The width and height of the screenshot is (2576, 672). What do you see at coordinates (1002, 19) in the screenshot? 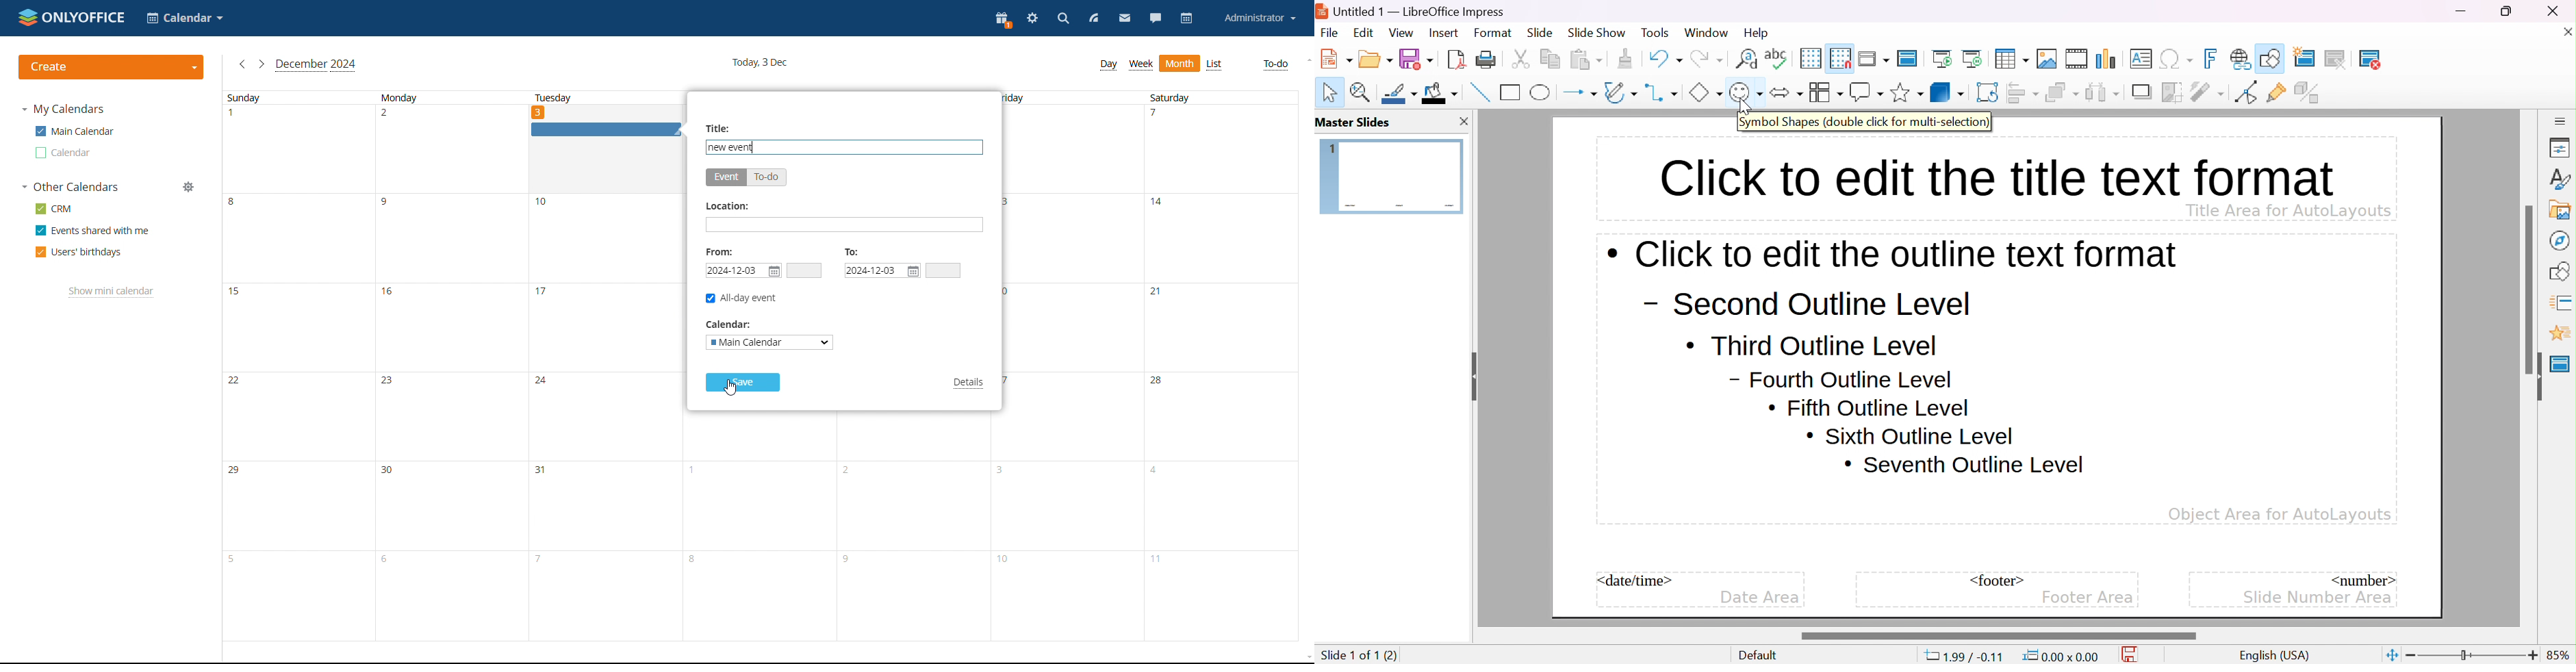
I see `present` at bounding box center [1002, 19].